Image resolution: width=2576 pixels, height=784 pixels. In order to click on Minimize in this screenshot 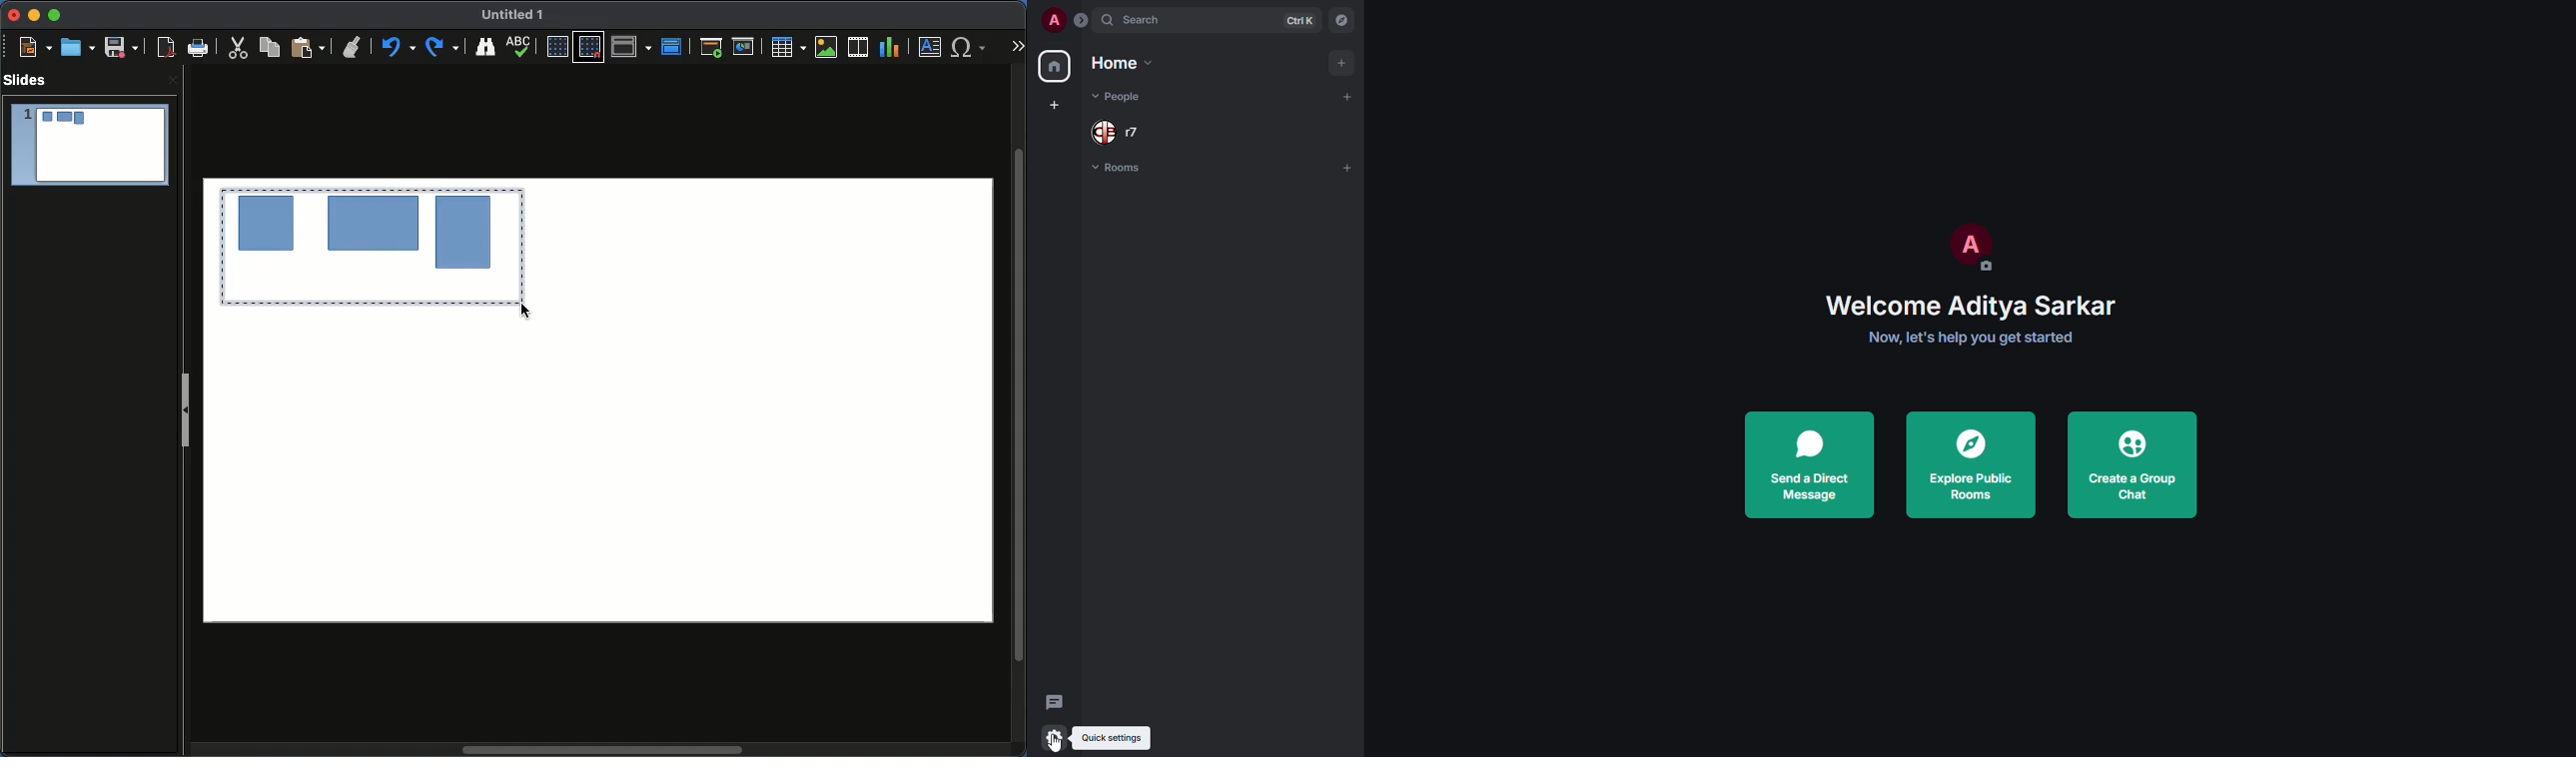, I will do `click(33, 16)`.